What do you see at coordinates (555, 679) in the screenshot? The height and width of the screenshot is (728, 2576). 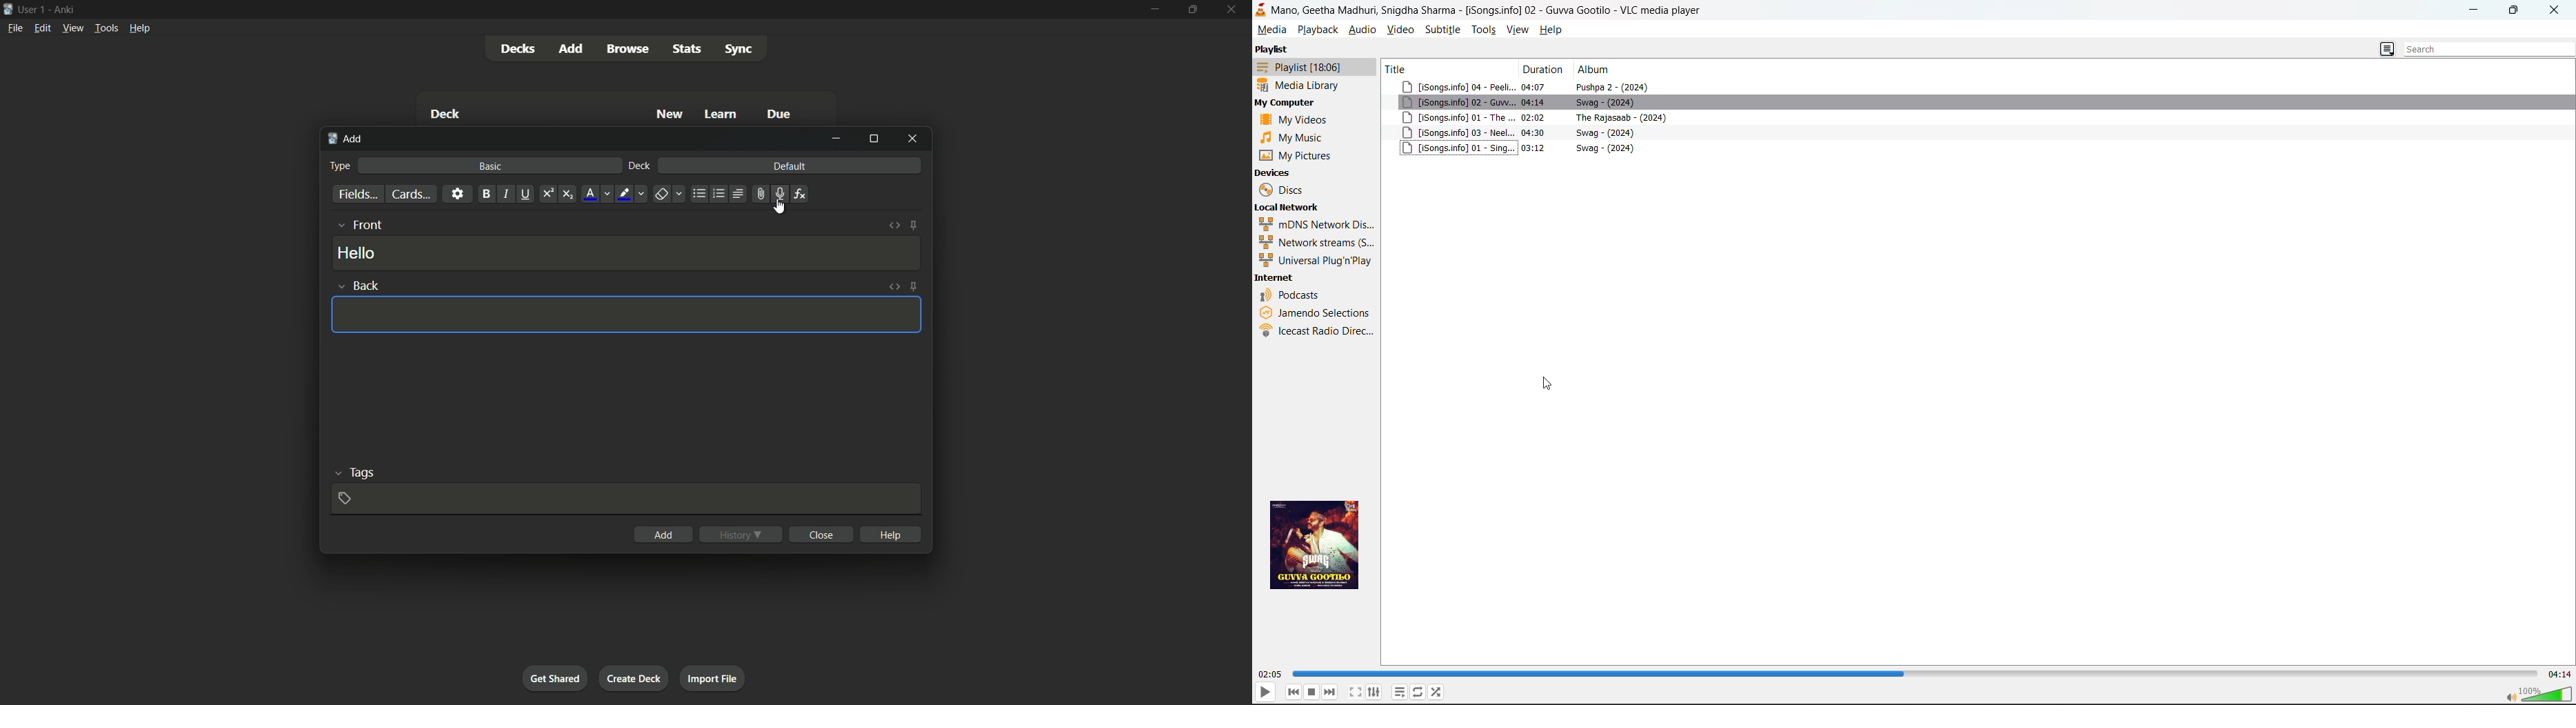 I see `get shared` at bounding box center [555, 679].